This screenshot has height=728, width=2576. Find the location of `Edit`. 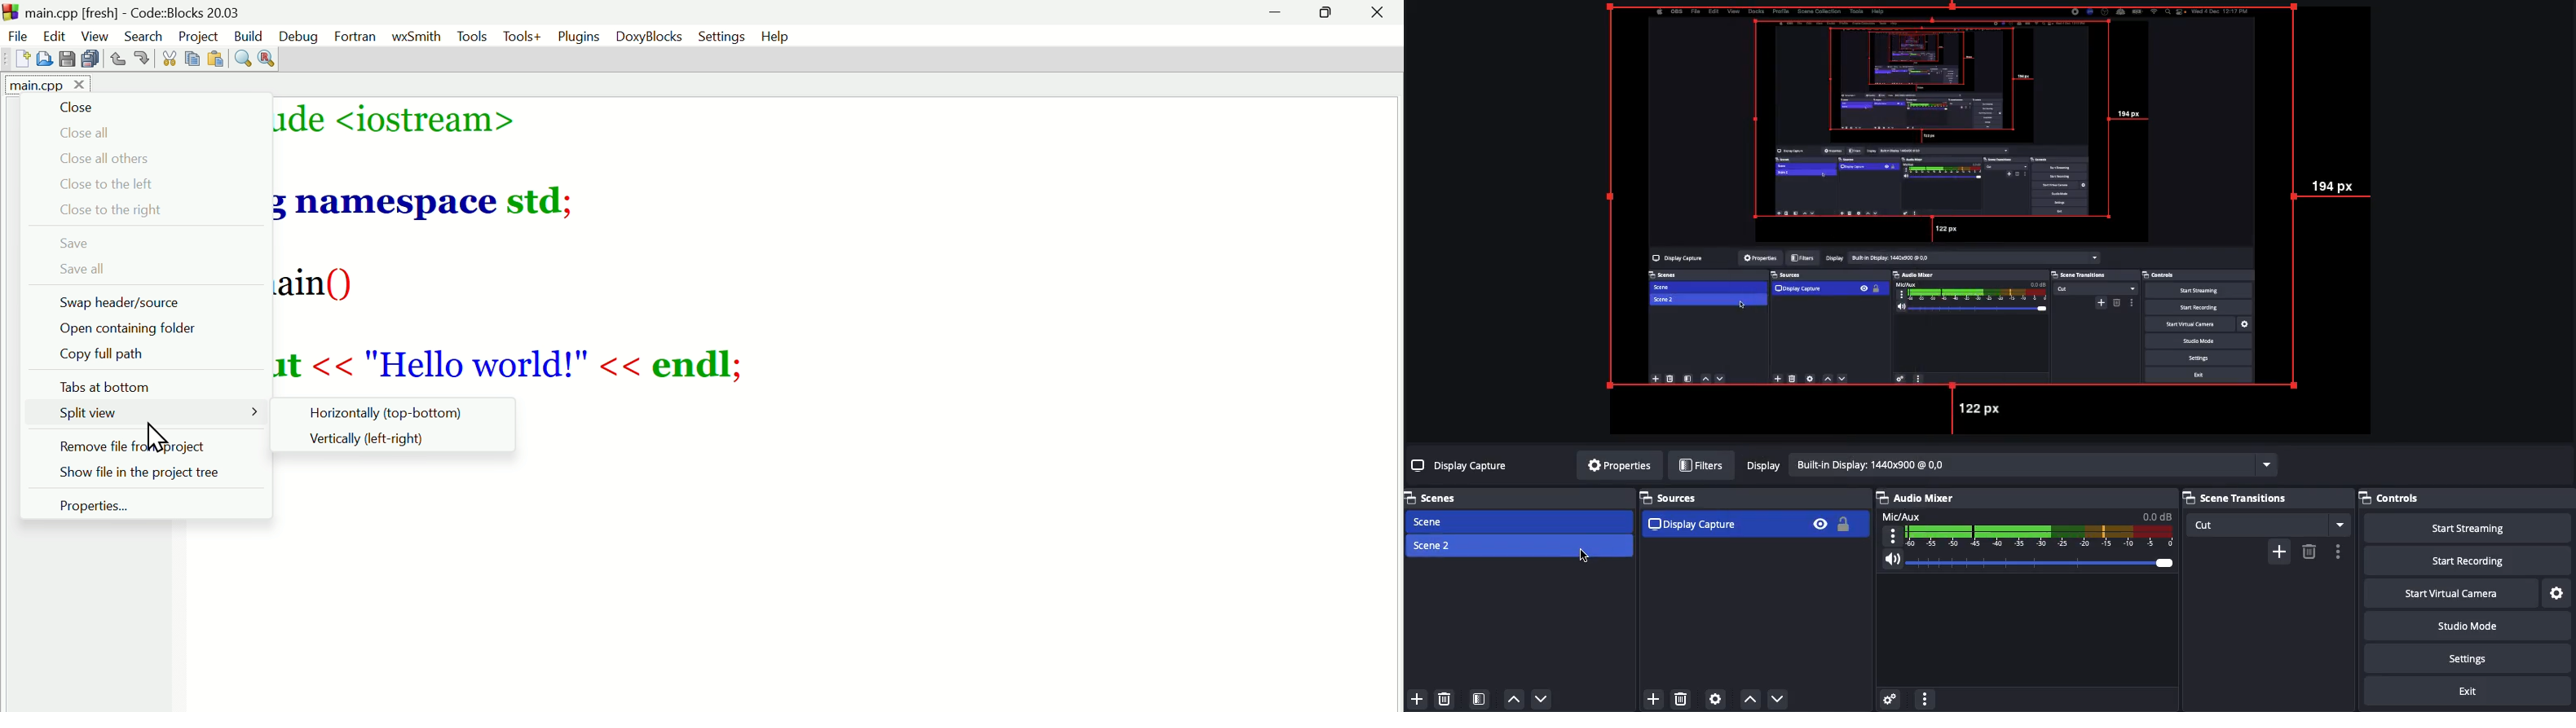

Edit is located at coordinates (56, 37).